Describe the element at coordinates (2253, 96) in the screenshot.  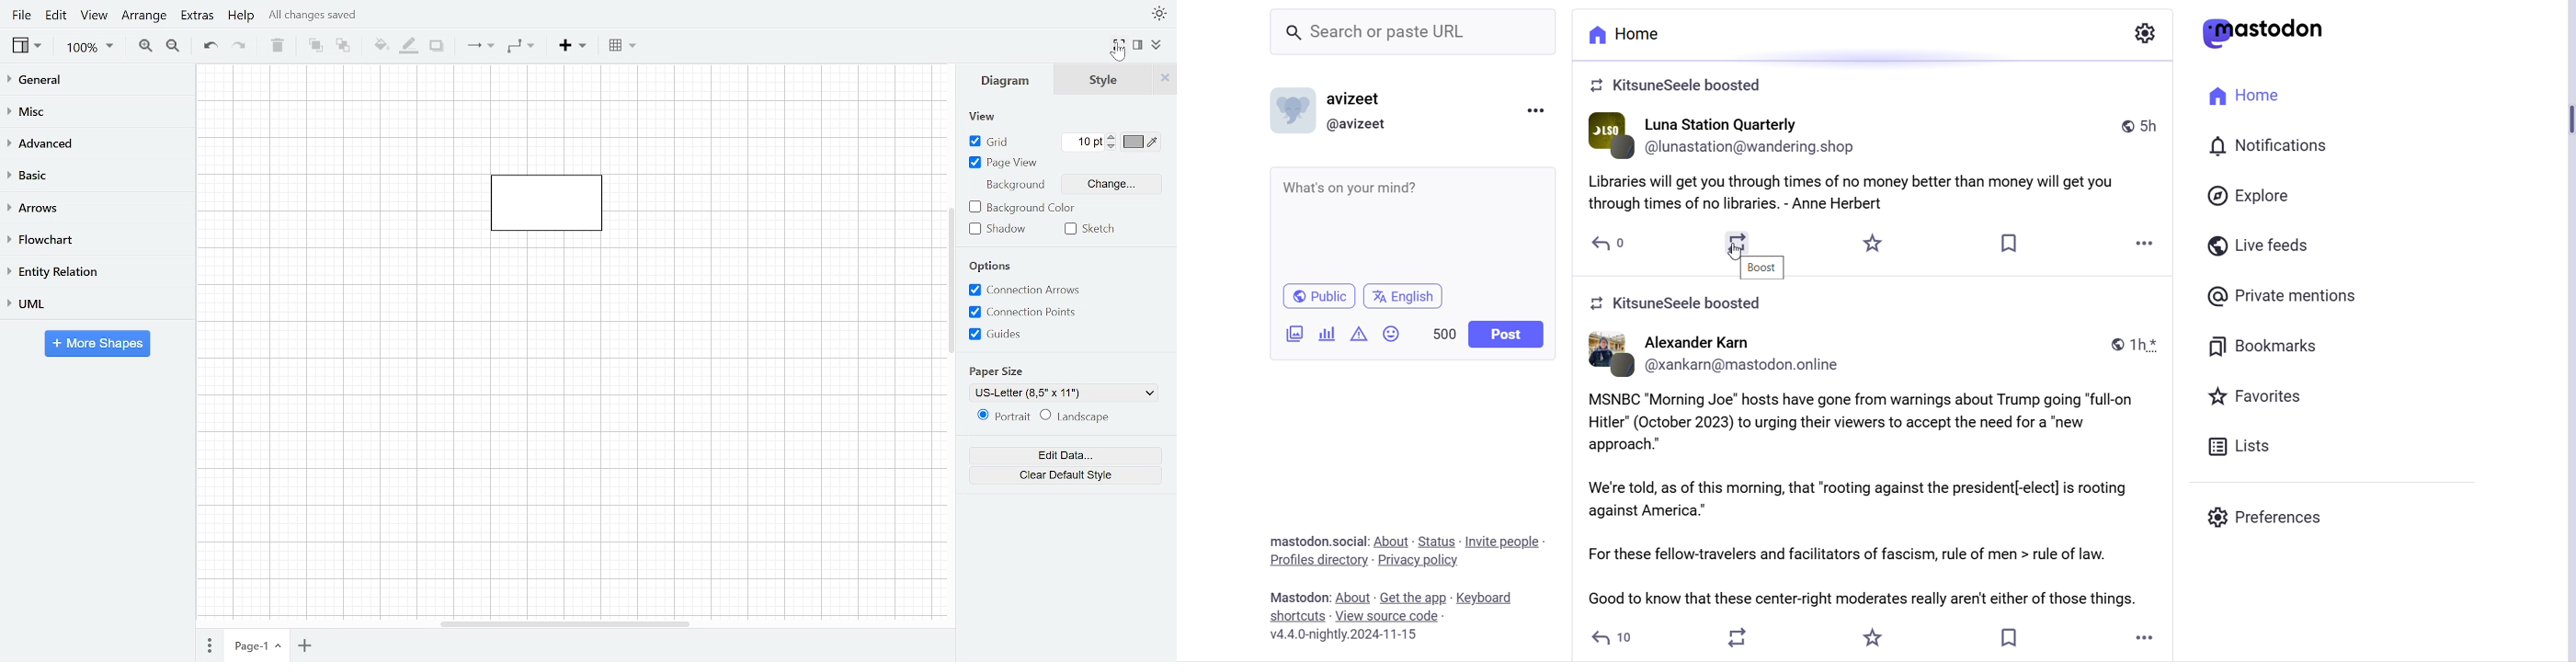
I see `Home` at that location.